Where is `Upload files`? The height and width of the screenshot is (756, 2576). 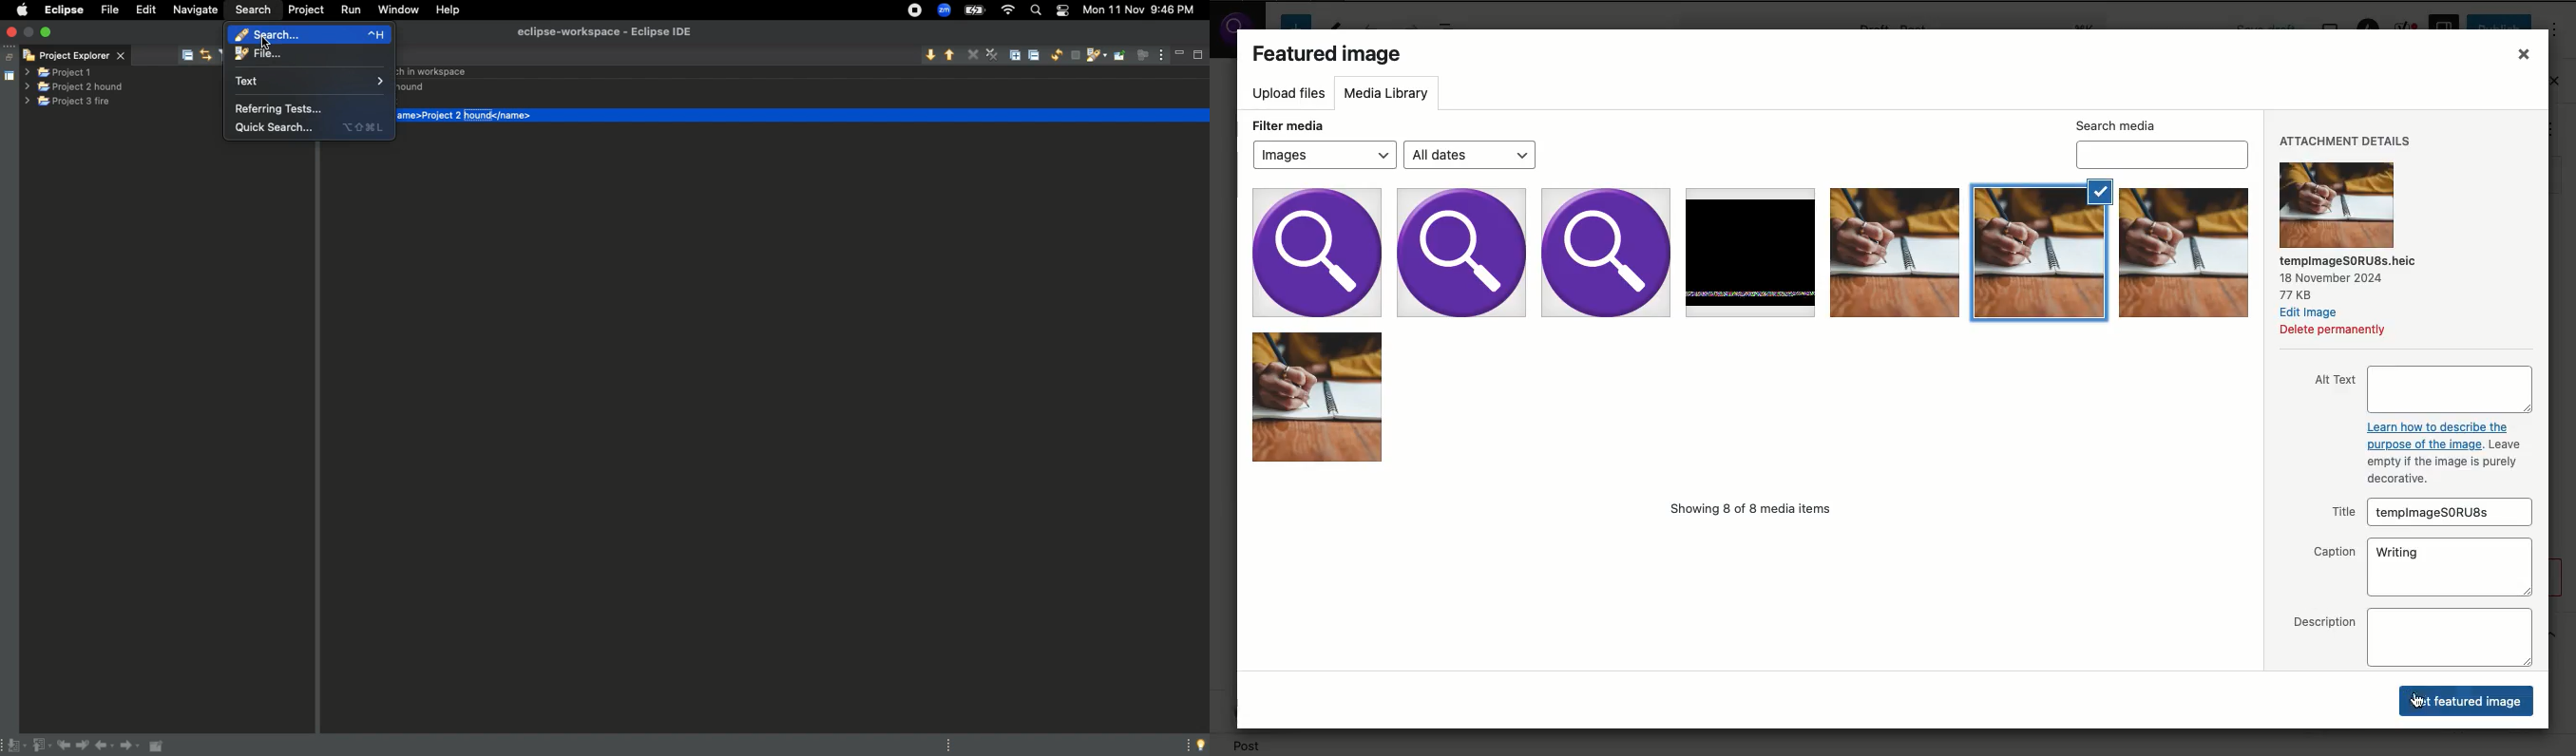
Upload files is located at coordinates (1293, 95).